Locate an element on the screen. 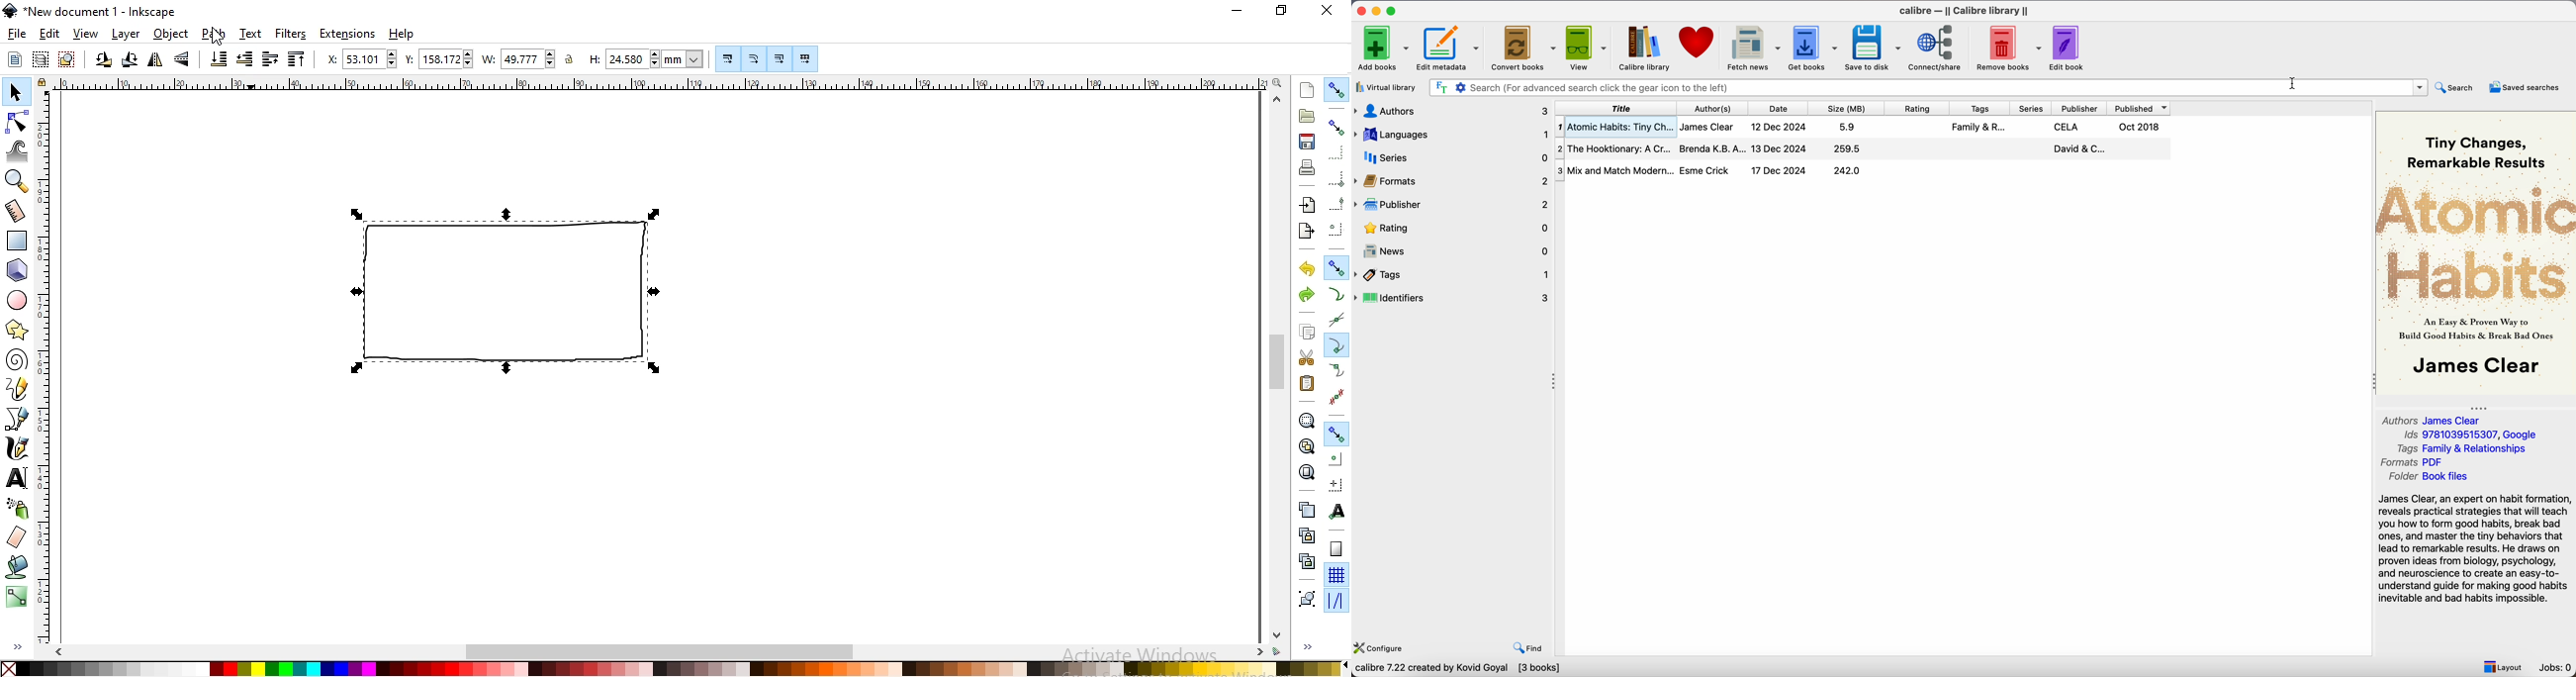  publisher is located at coordinates (2082, 108).